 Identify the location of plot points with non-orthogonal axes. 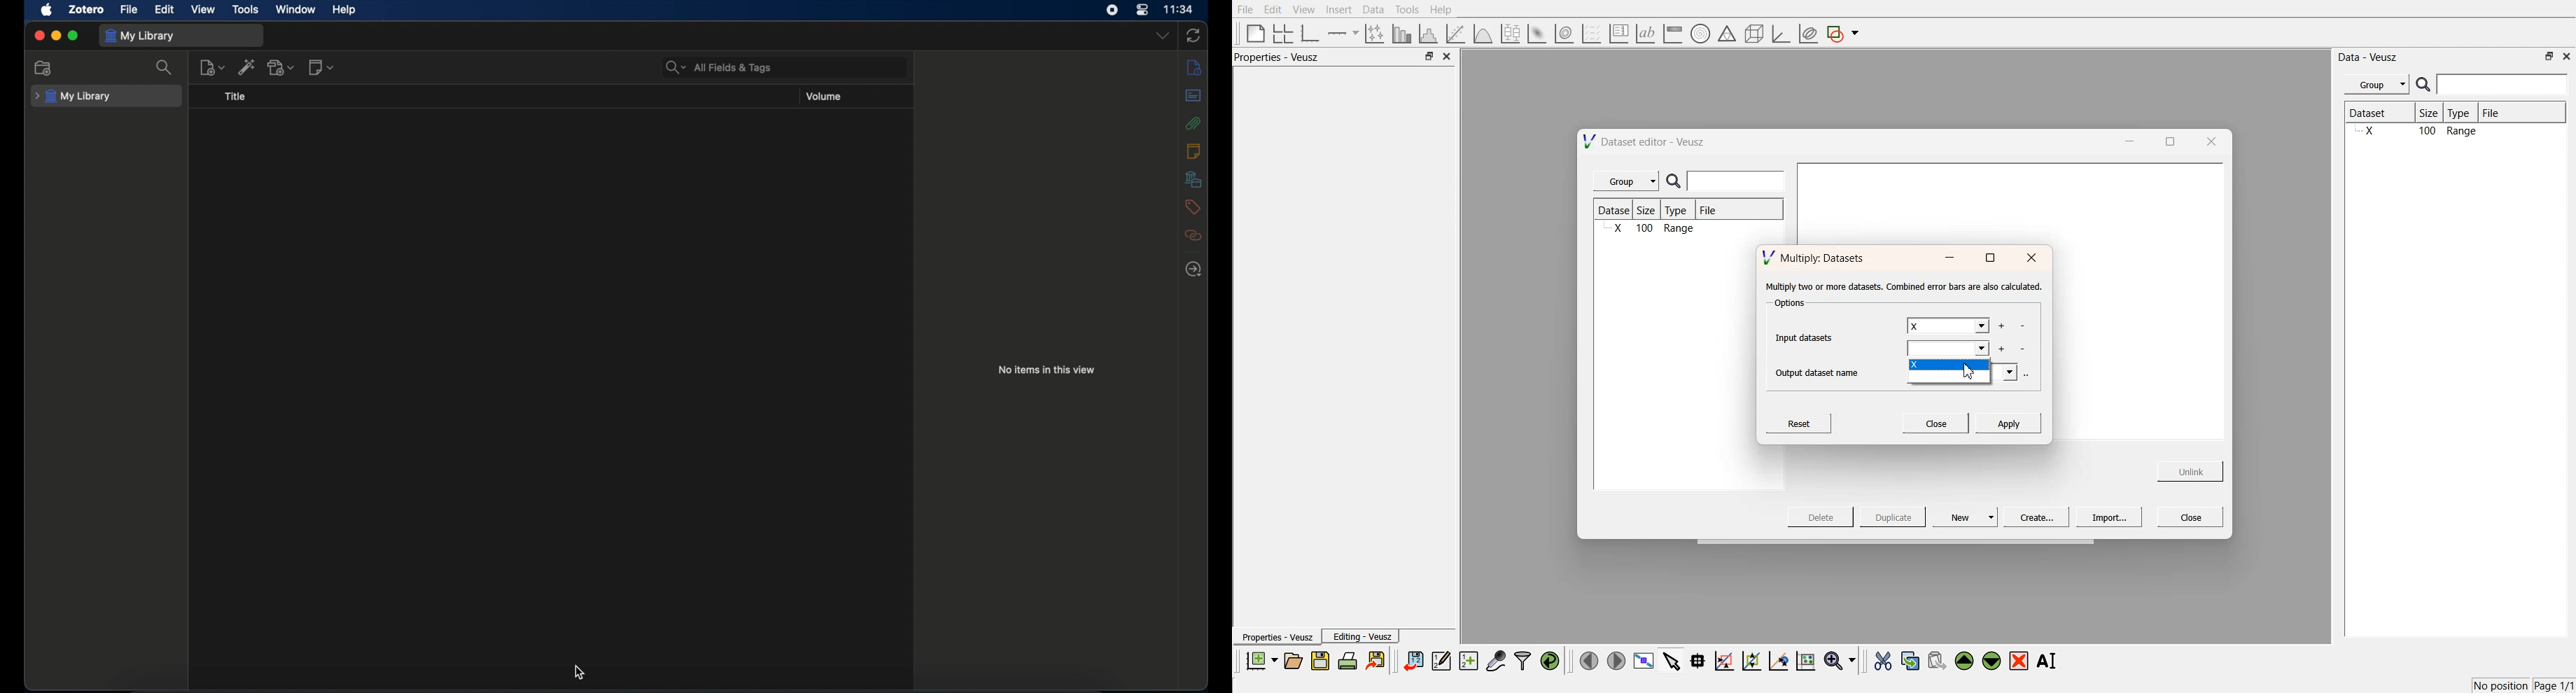
(1373, 33).